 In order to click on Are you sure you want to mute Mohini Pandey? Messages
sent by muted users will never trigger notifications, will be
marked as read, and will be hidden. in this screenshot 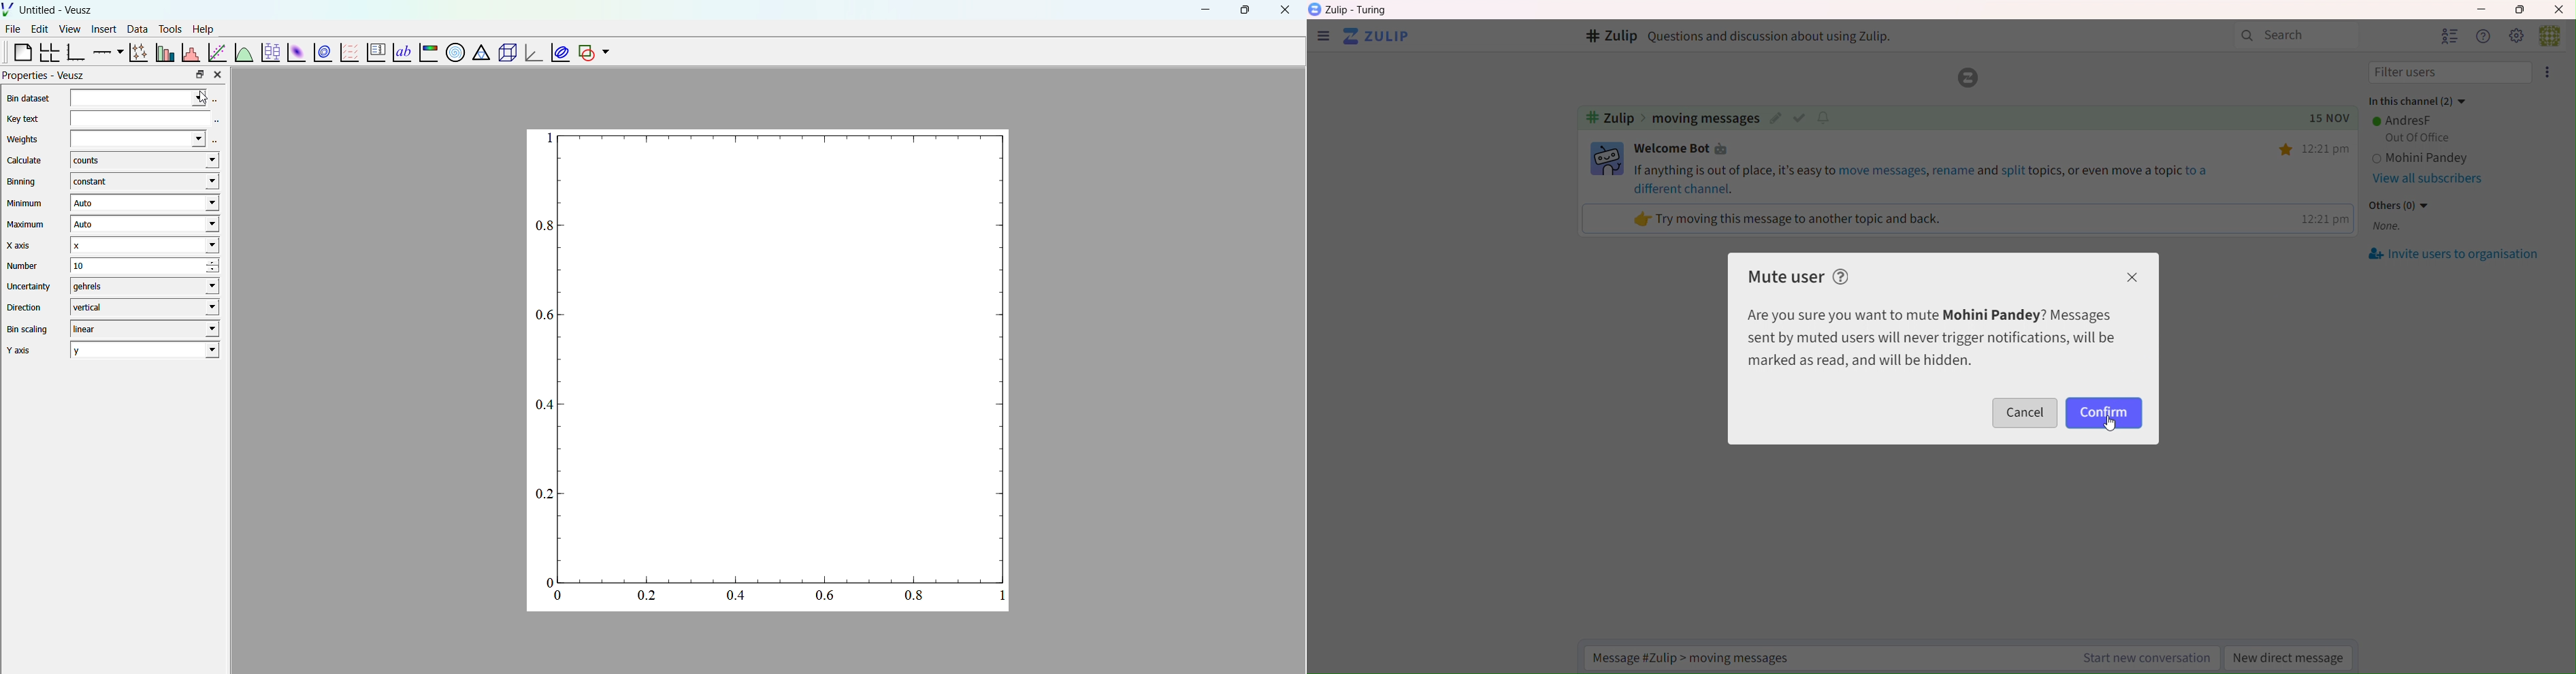, I will do `click(1931, 338)`.